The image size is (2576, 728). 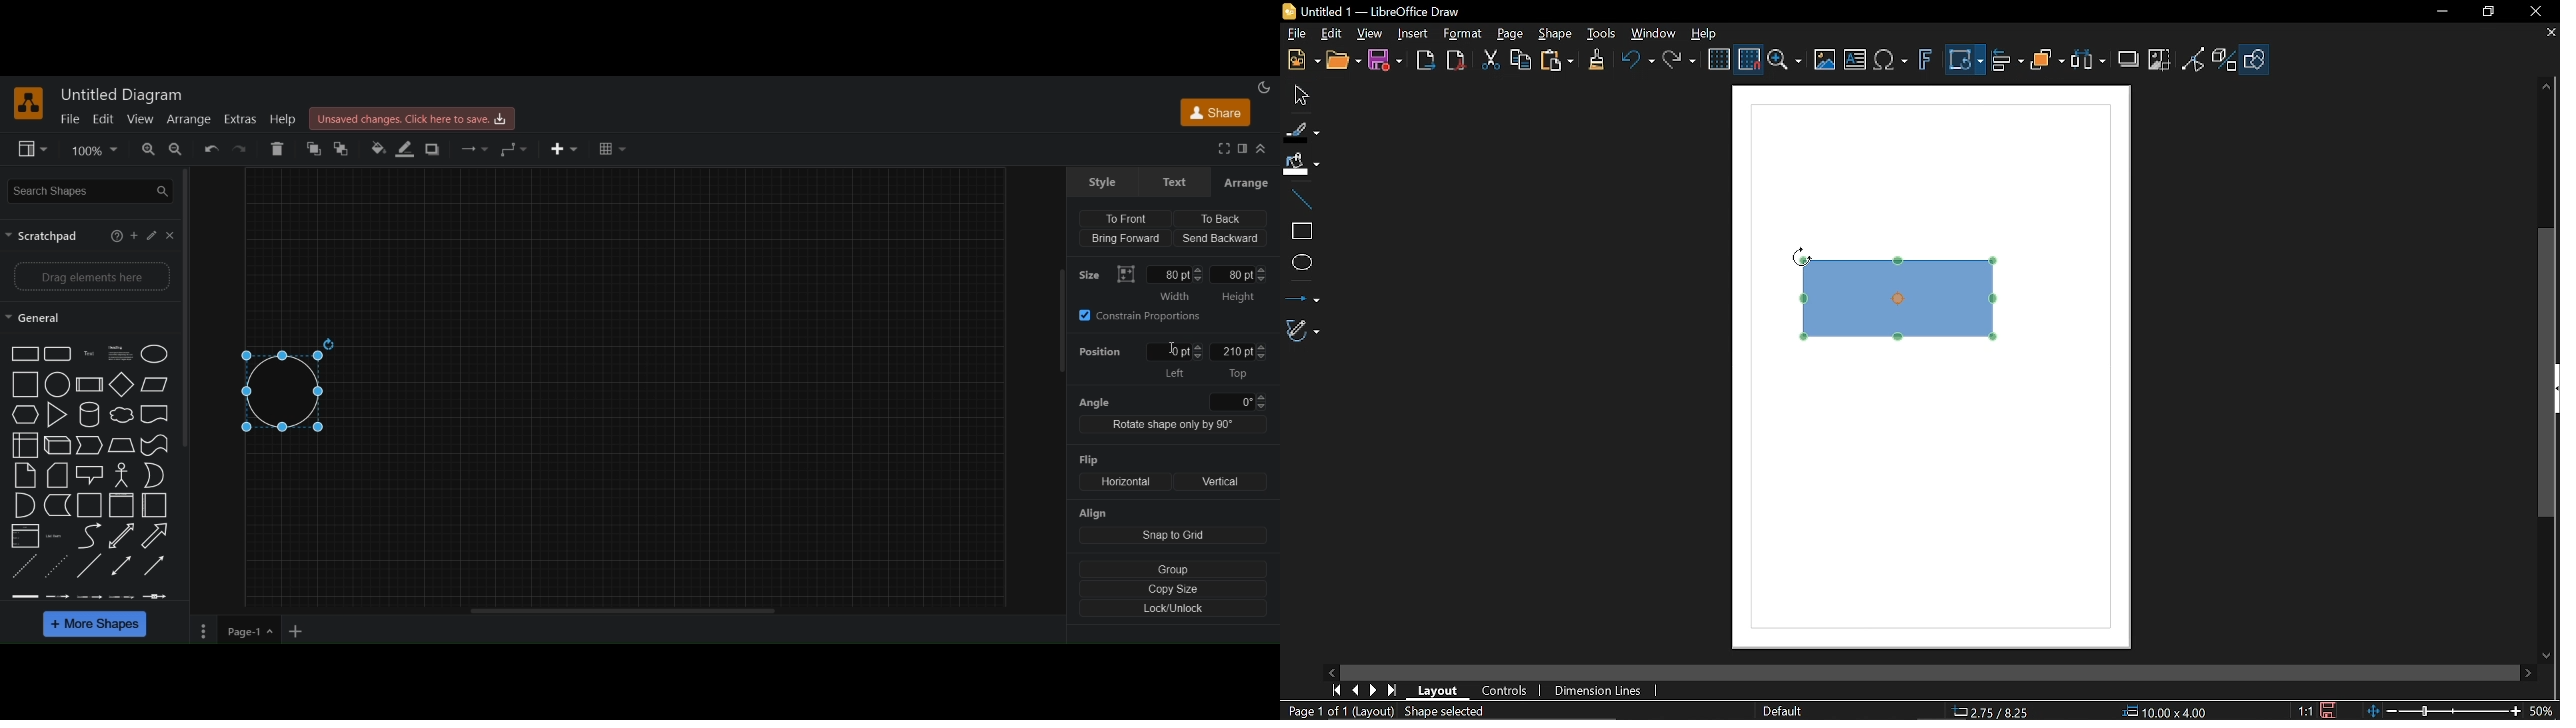 What do you see at coordinates (1240, 361) in the screenshot?
I see `top` at bounding box center [1240, 361].